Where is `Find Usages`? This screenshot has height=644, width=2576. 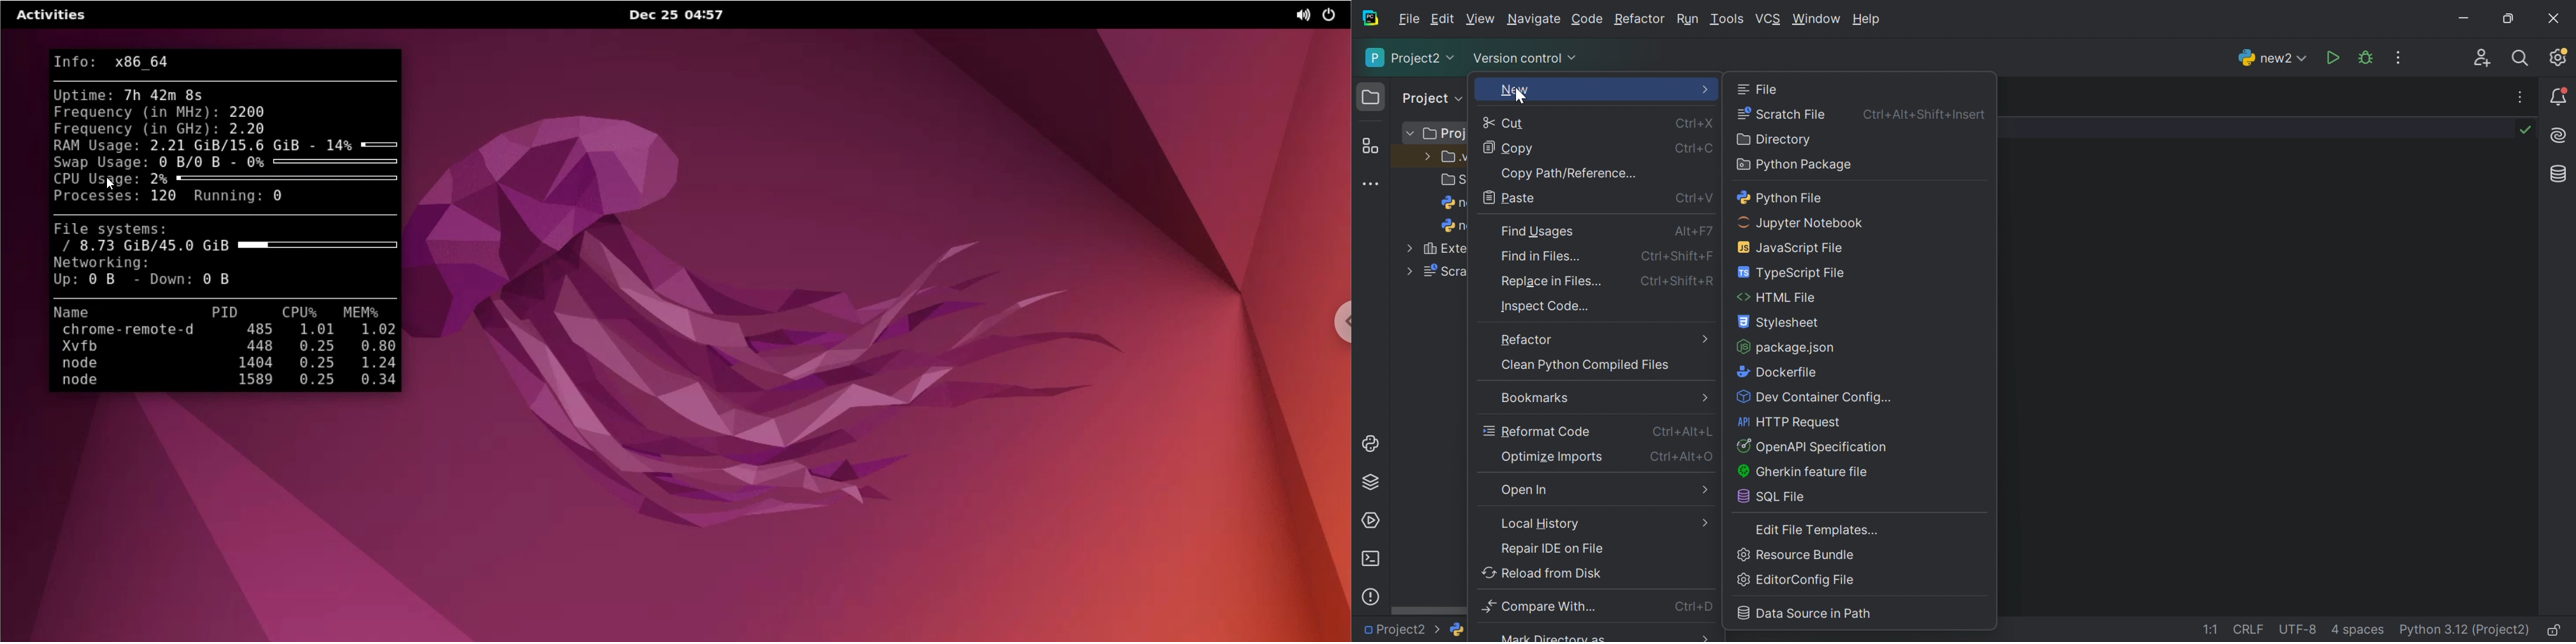 Find Usages is located at coordinates (1538, 230).